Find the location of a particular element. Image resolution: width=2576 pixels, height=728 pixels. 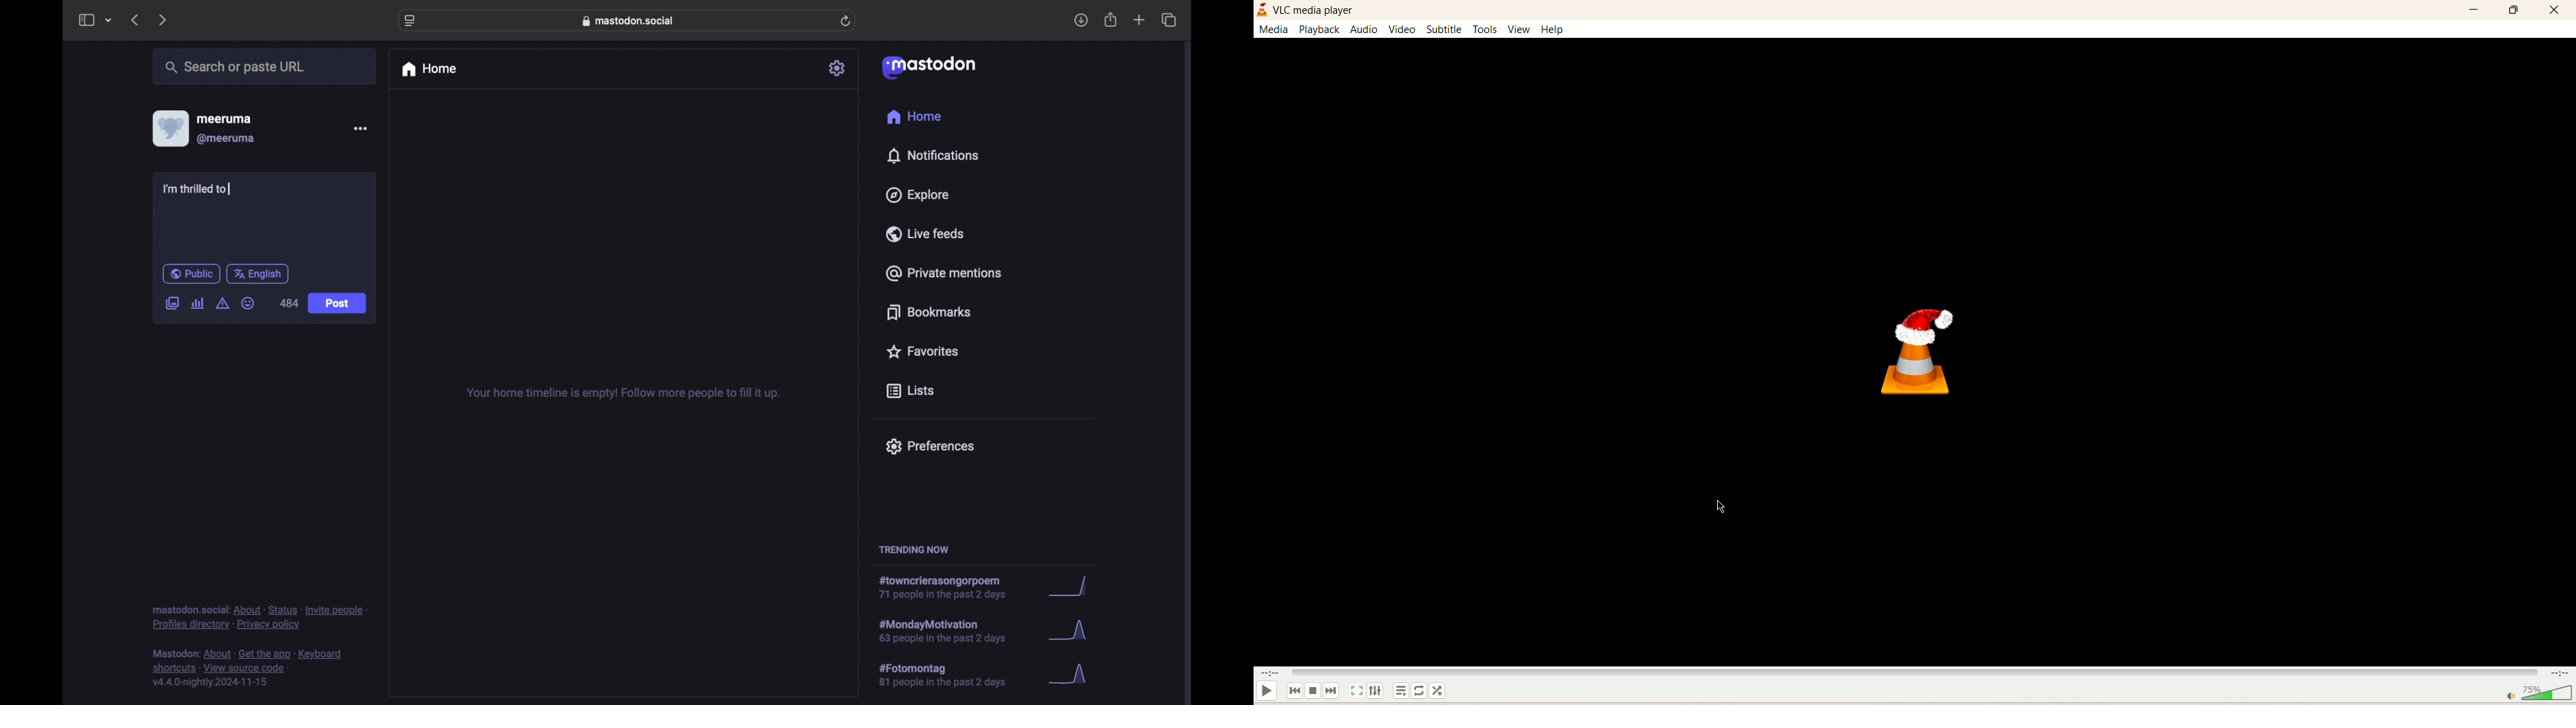

private mentions is located at coordinates (943, 273).